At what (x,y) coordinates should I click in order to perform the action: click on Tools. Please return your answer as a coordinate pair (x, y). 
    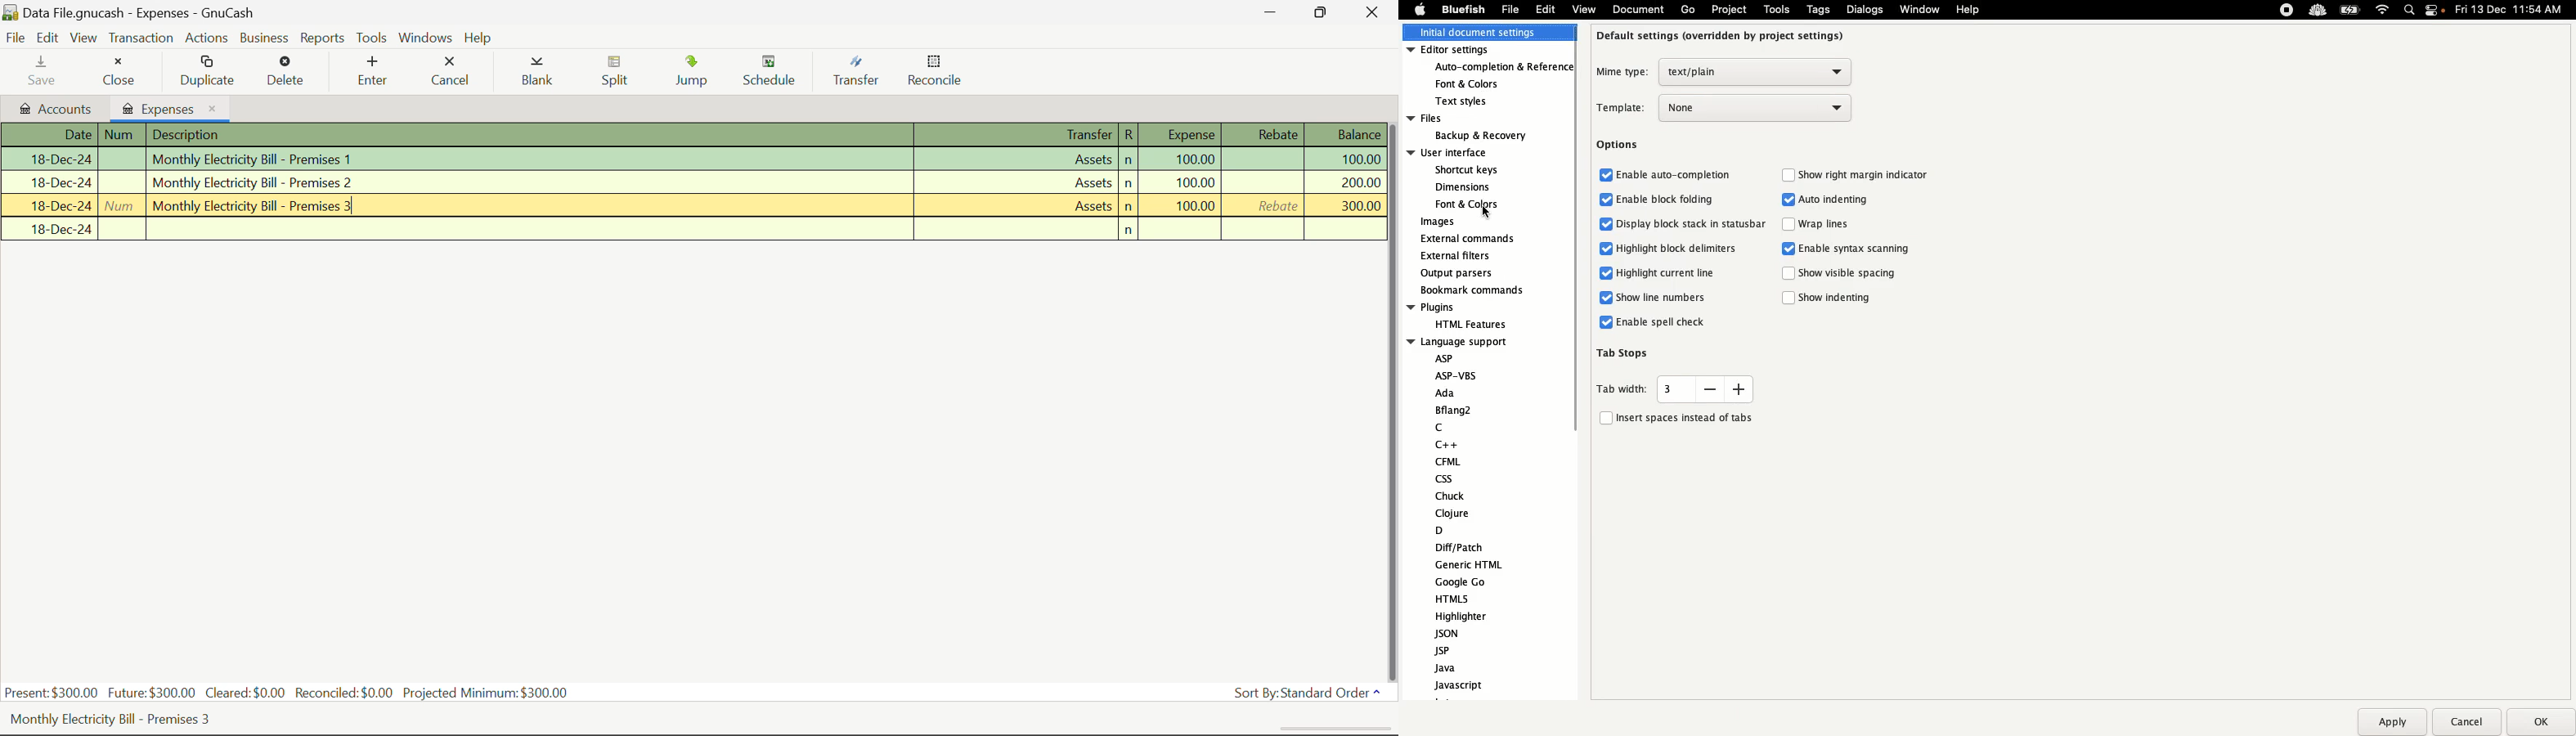
    Looking at the image, I should click on (1777, 9).